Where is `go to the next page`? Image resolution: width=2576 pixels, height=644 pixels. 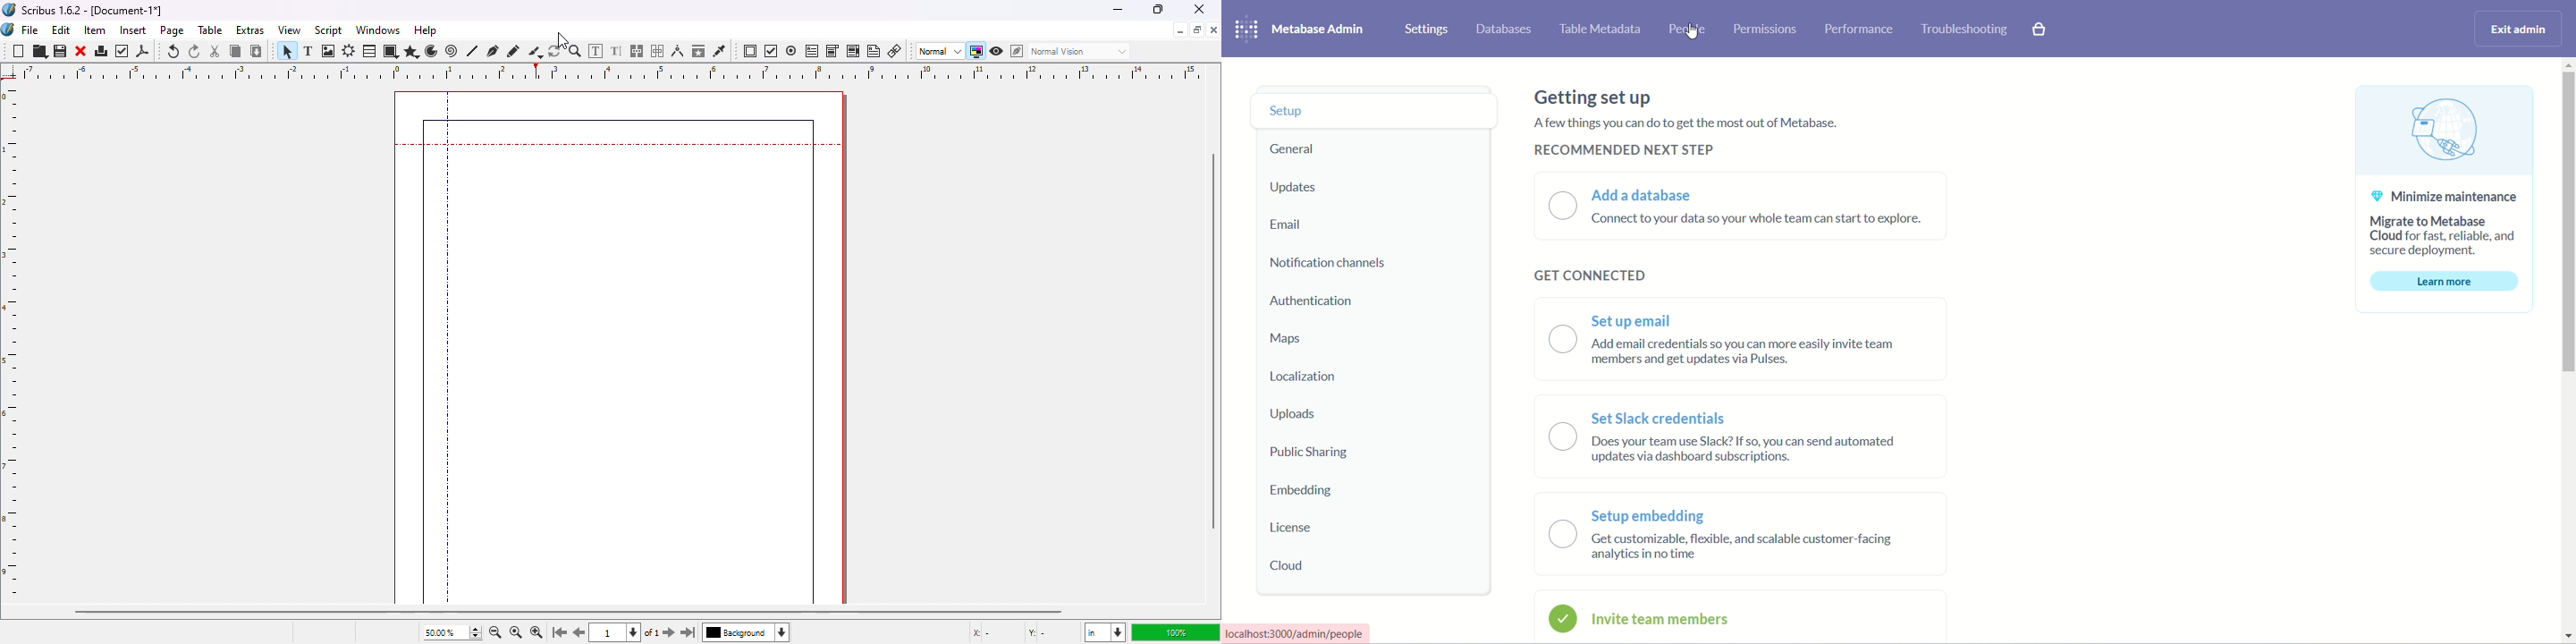 go to the next page is located at coordinates (669, 631).